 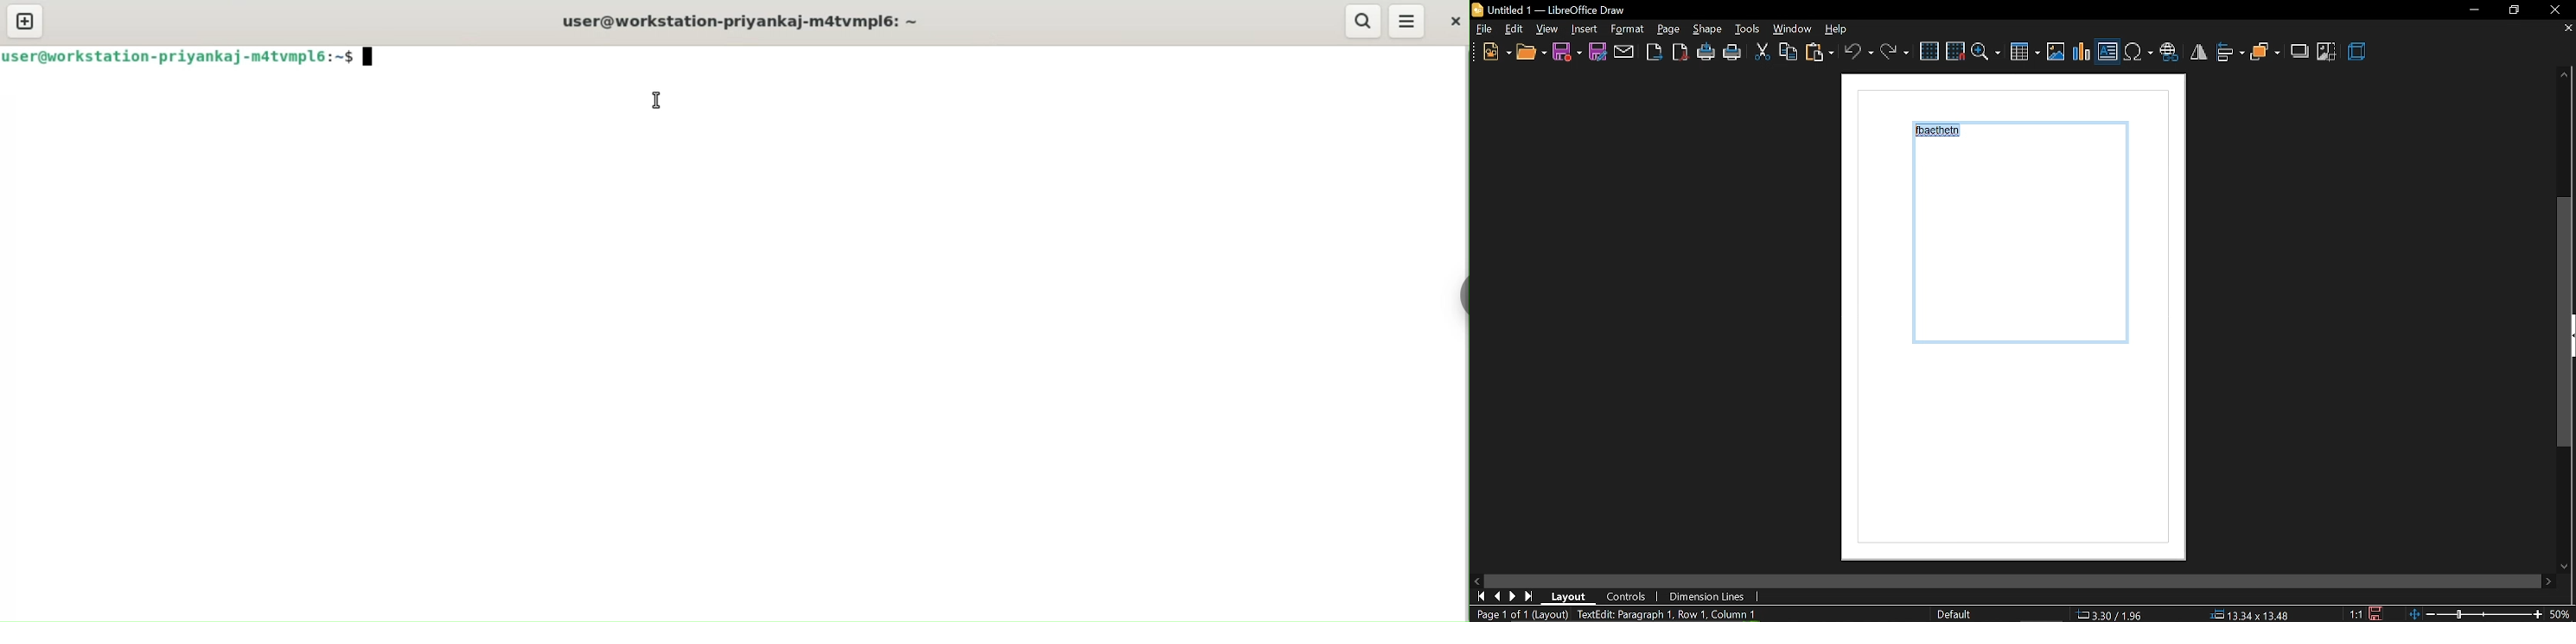 What do you see at coordinates (1478, 596) in the screenshot?
I see `go to first page` at bounding box center [1478, 596].